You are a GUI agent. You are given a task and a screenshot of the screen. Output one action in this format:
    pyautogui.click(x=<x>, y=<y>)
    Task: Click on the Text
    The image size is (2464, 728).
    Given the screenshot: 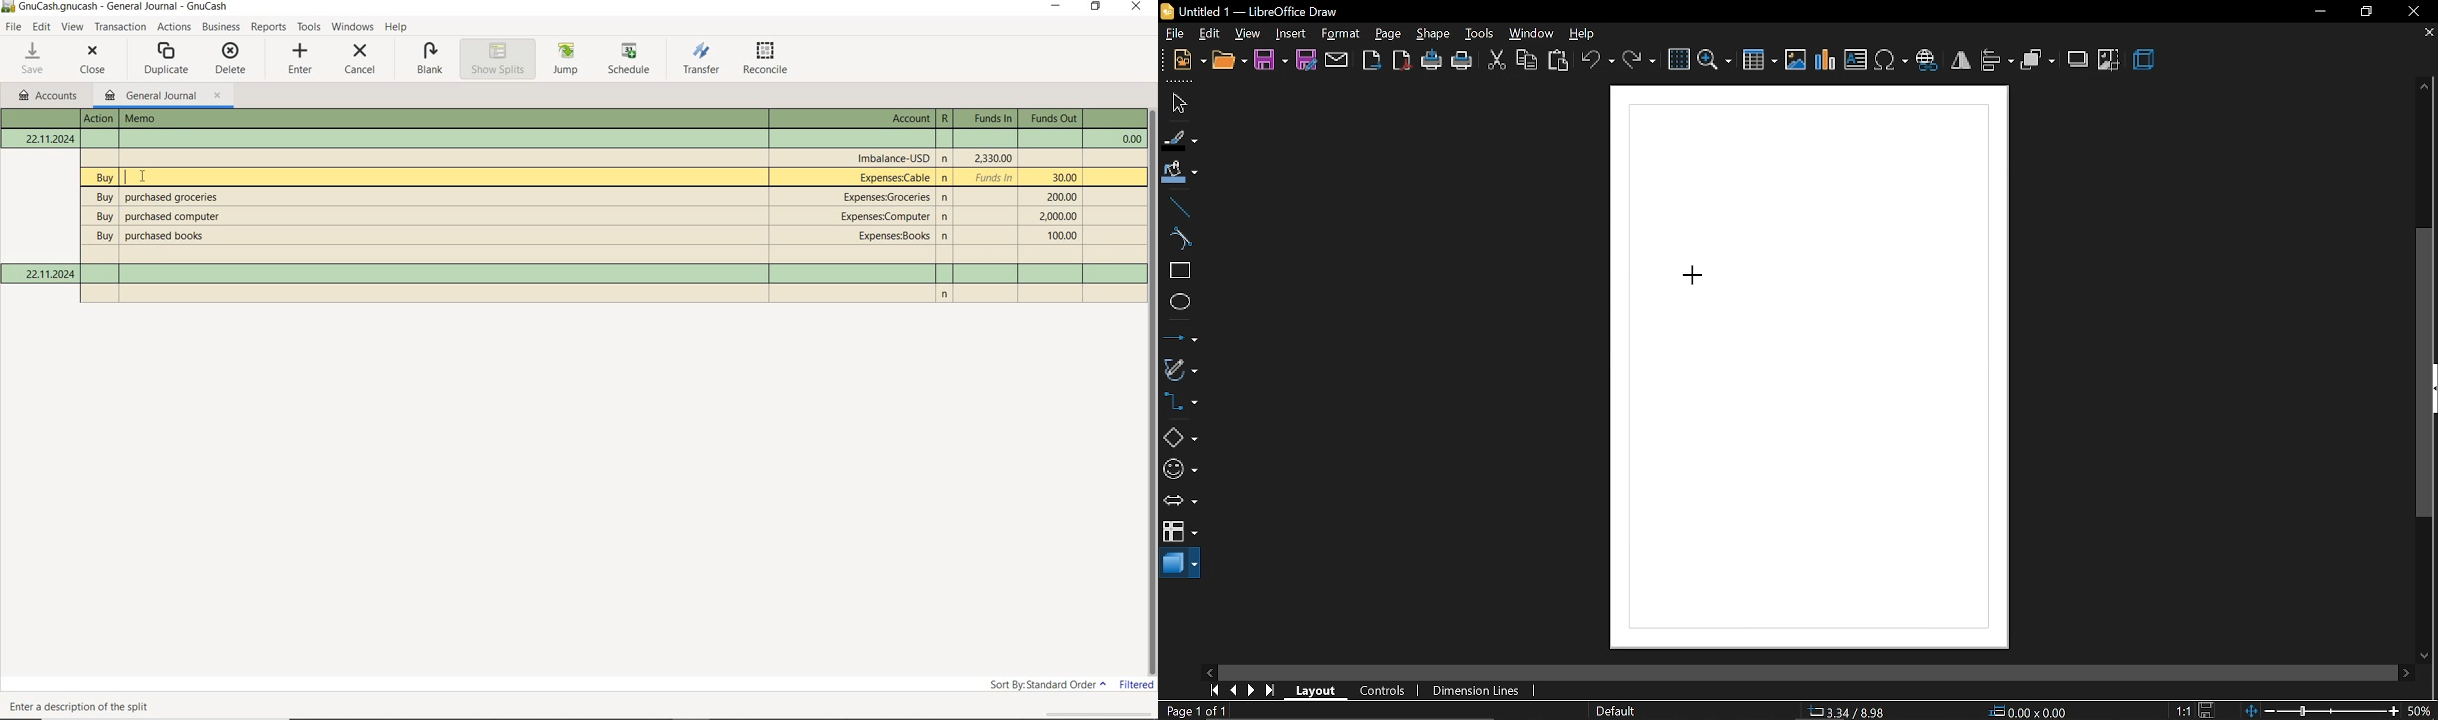 What is the action you would take?
    pyautogui.click(x=581, y=215)
    